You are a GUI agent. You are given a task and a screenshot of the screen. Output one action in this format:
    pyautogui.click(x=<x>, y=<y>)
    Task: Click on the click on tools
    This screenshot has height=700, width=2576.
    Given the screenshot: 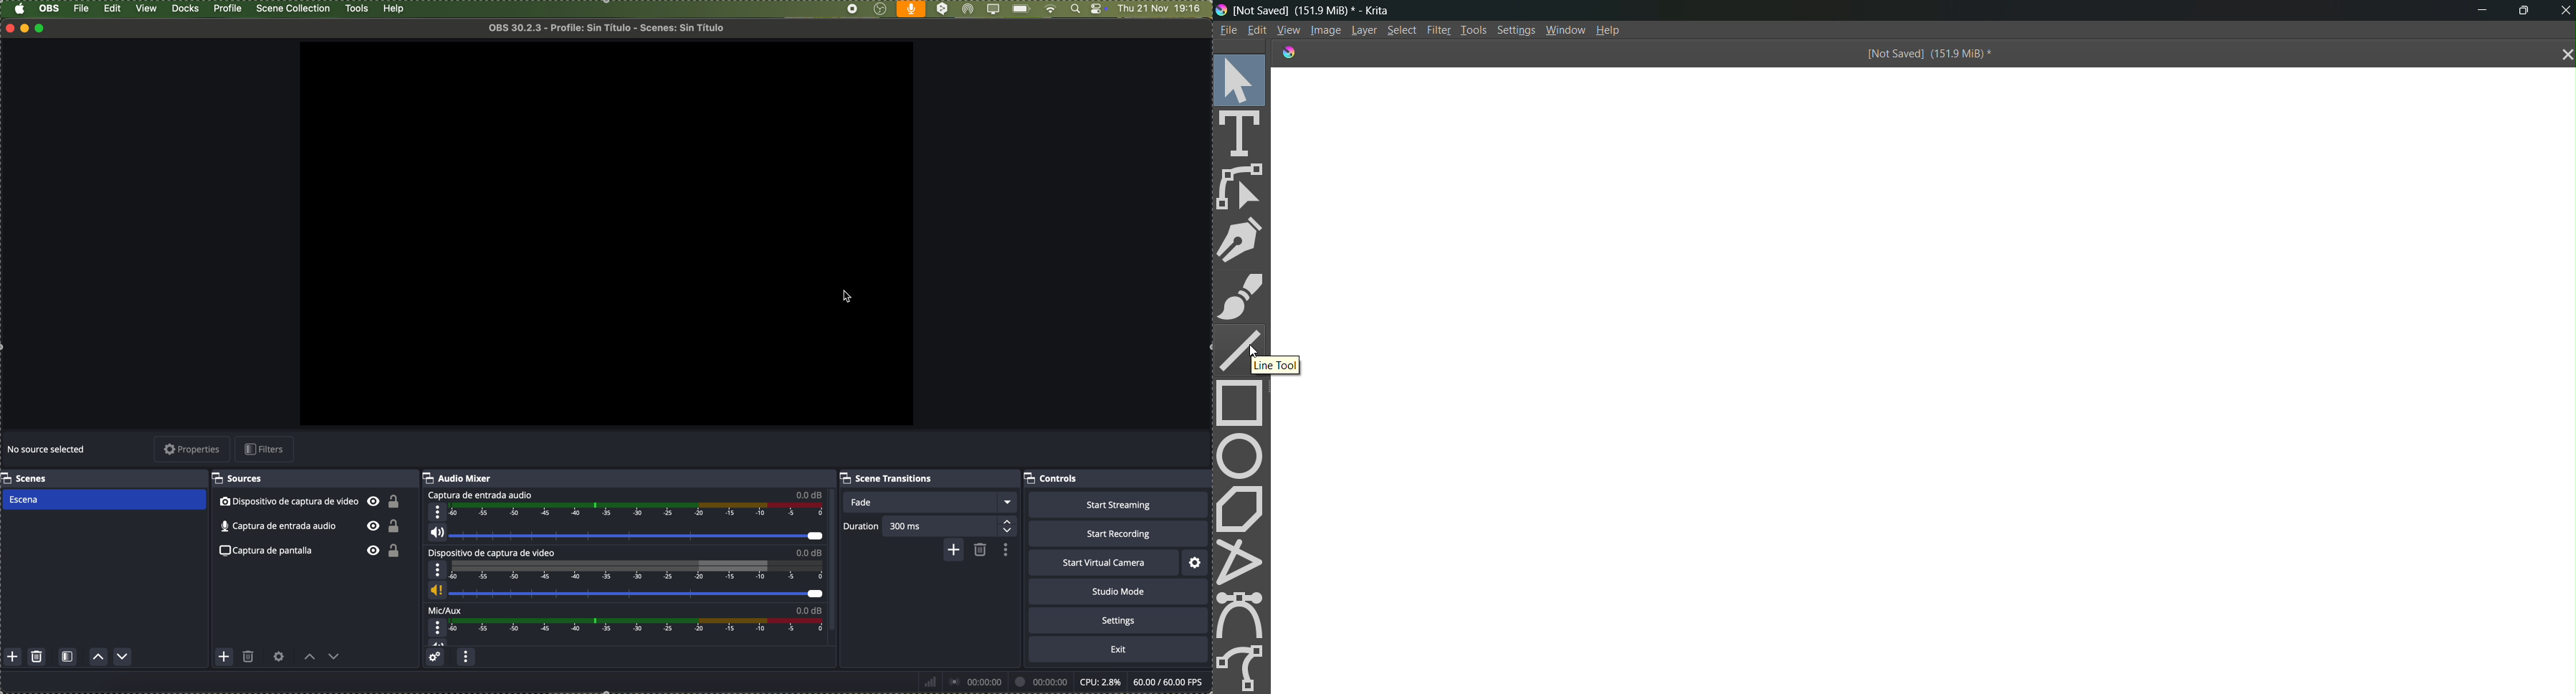 What is the action you would take?
    pyautogui.click(x=358, y=7)
    